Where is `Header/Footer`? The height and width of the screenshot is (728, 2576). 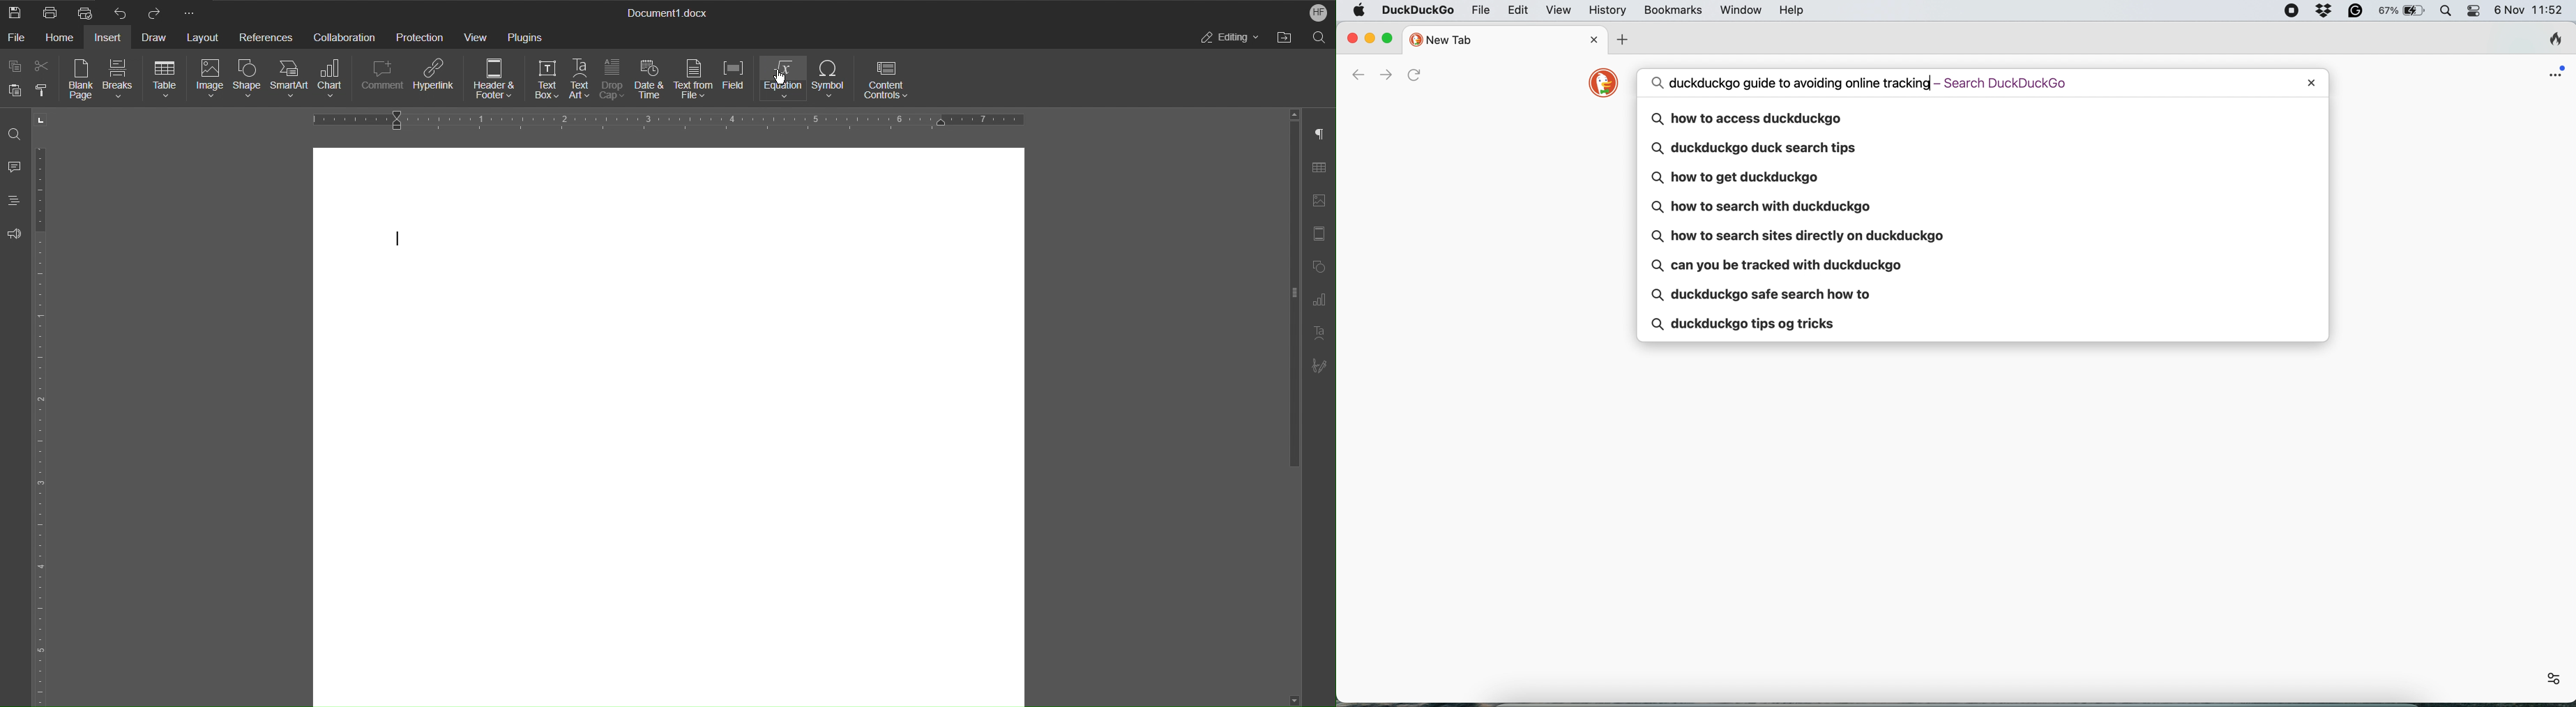 Header/Footer is located at coordinates (1319, 233).